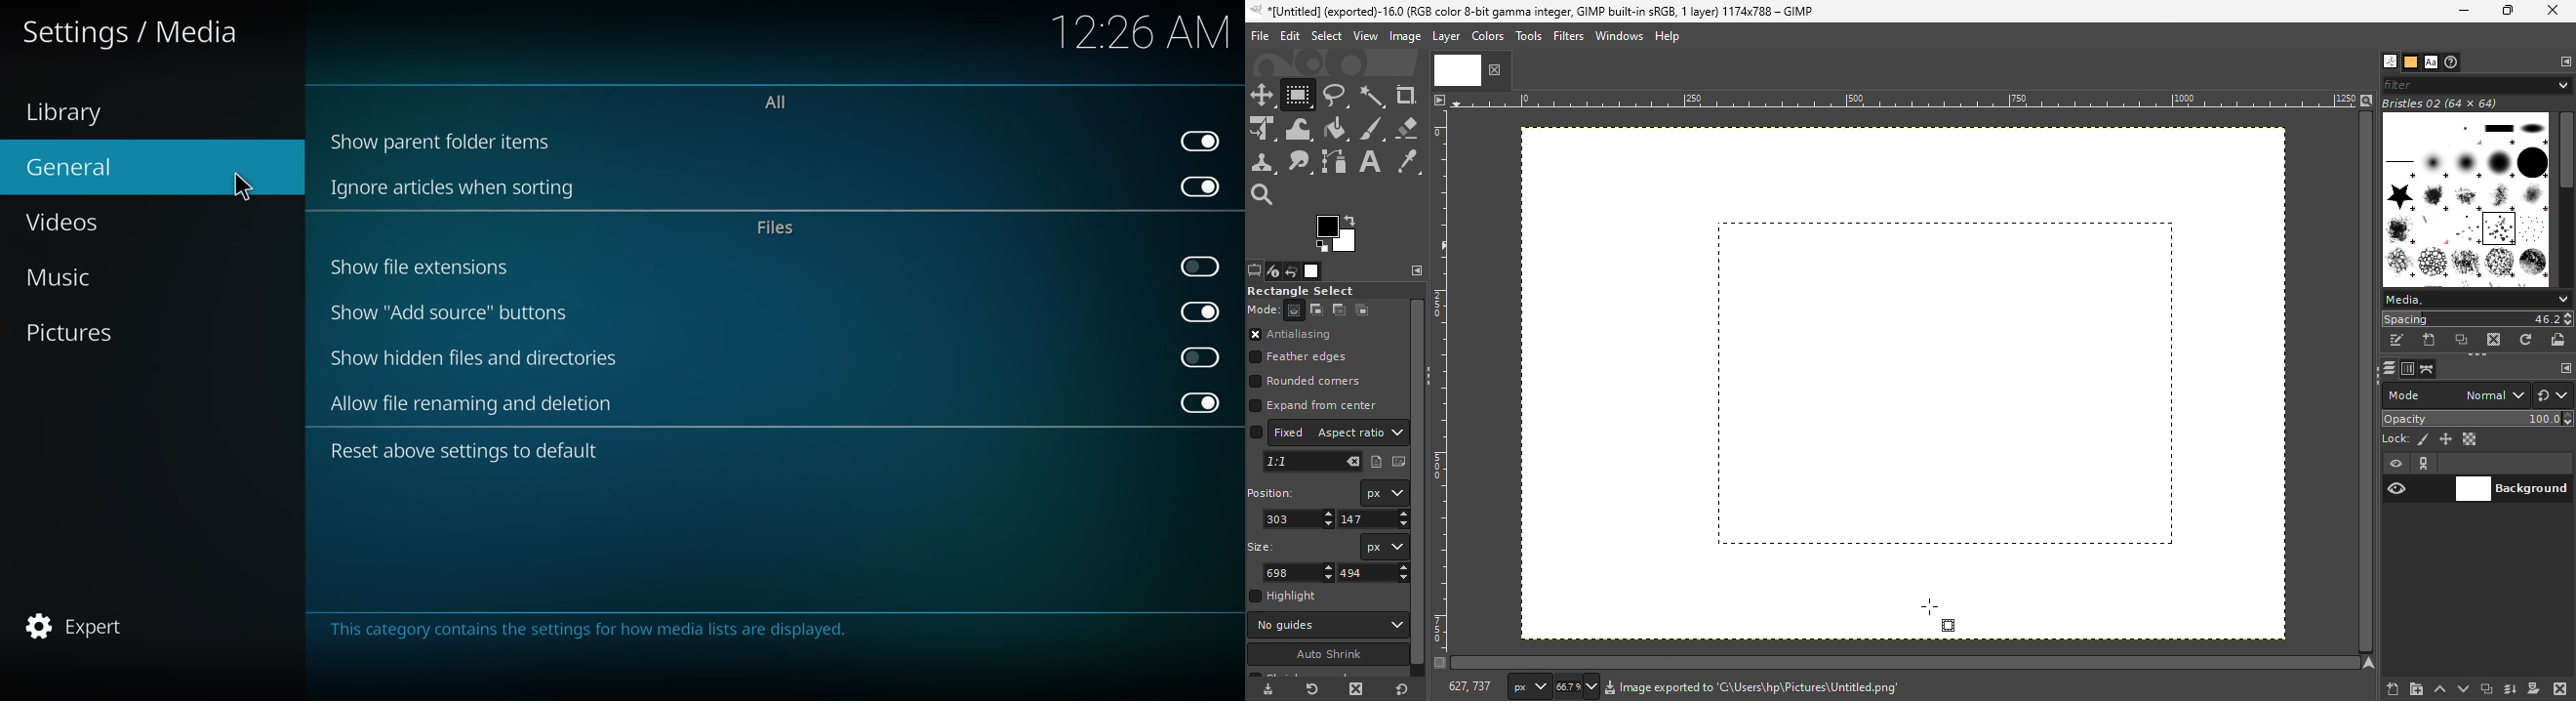 The width and height of the screenshot is (2576, 728). I want to click on Add to the current selection, so click(1318, 309).